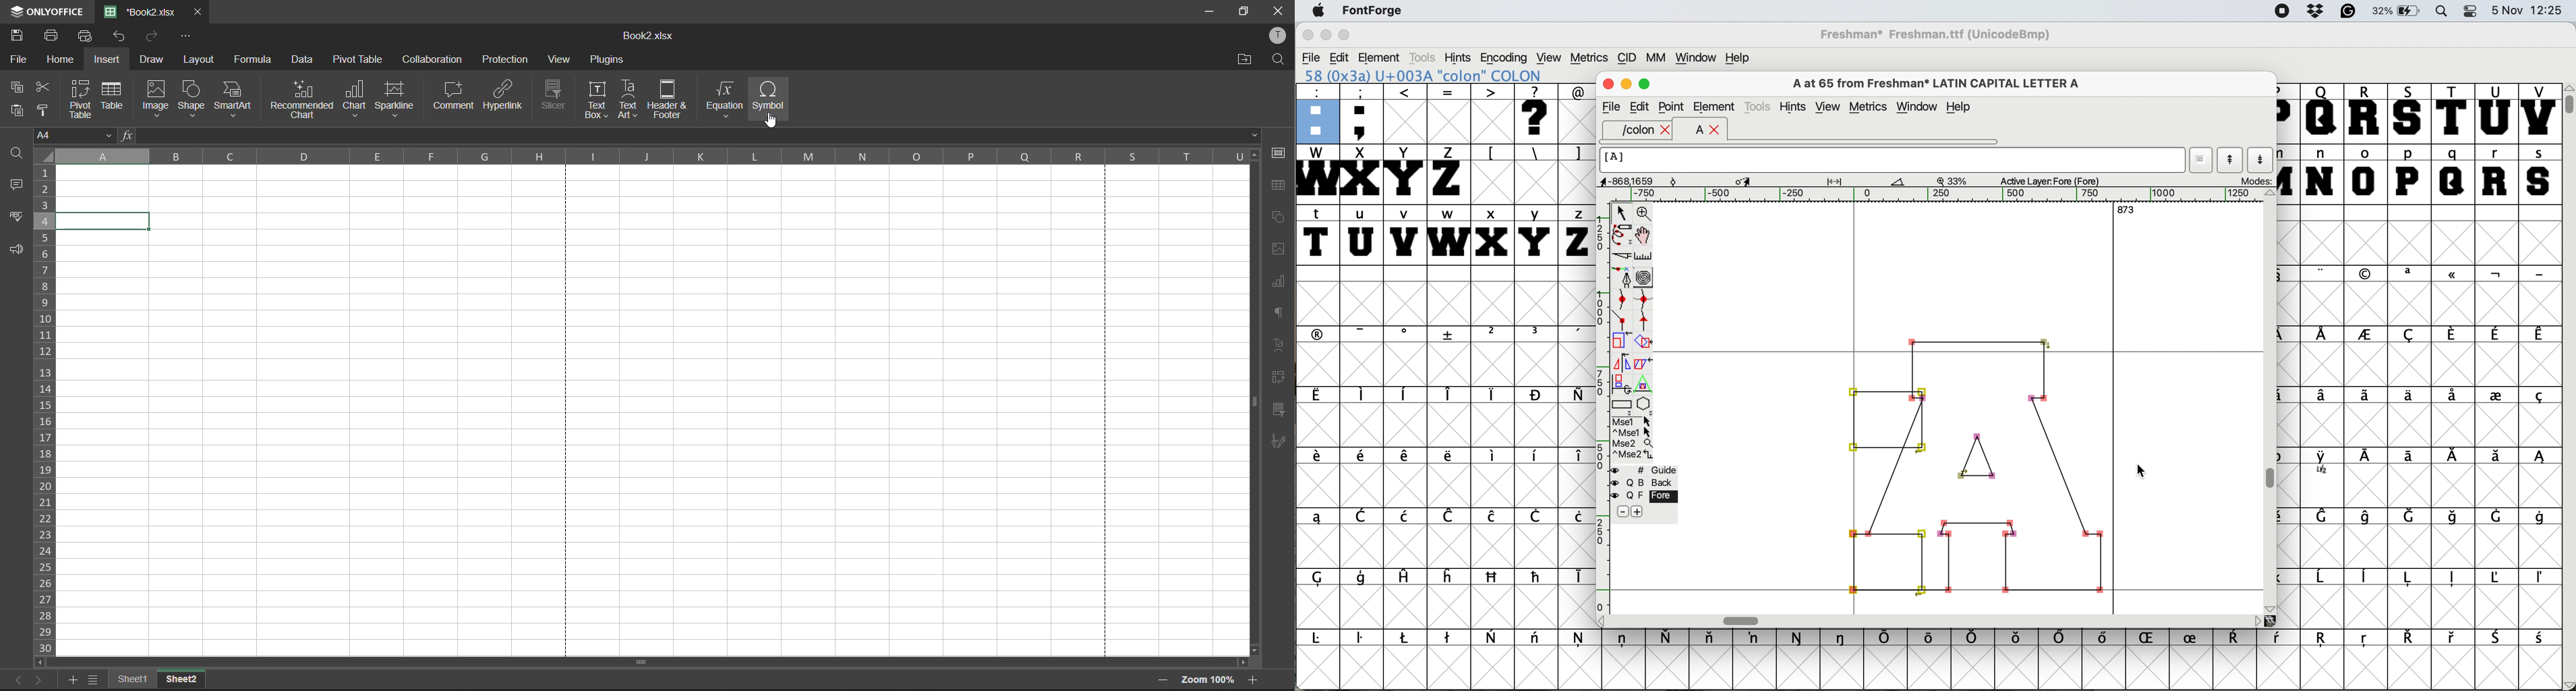 This screenshot has height=700, width=2576. What do you see at coordinates (1364, 458) in the screenshot?
I see `symbol` at bounding box center [1364, 458].